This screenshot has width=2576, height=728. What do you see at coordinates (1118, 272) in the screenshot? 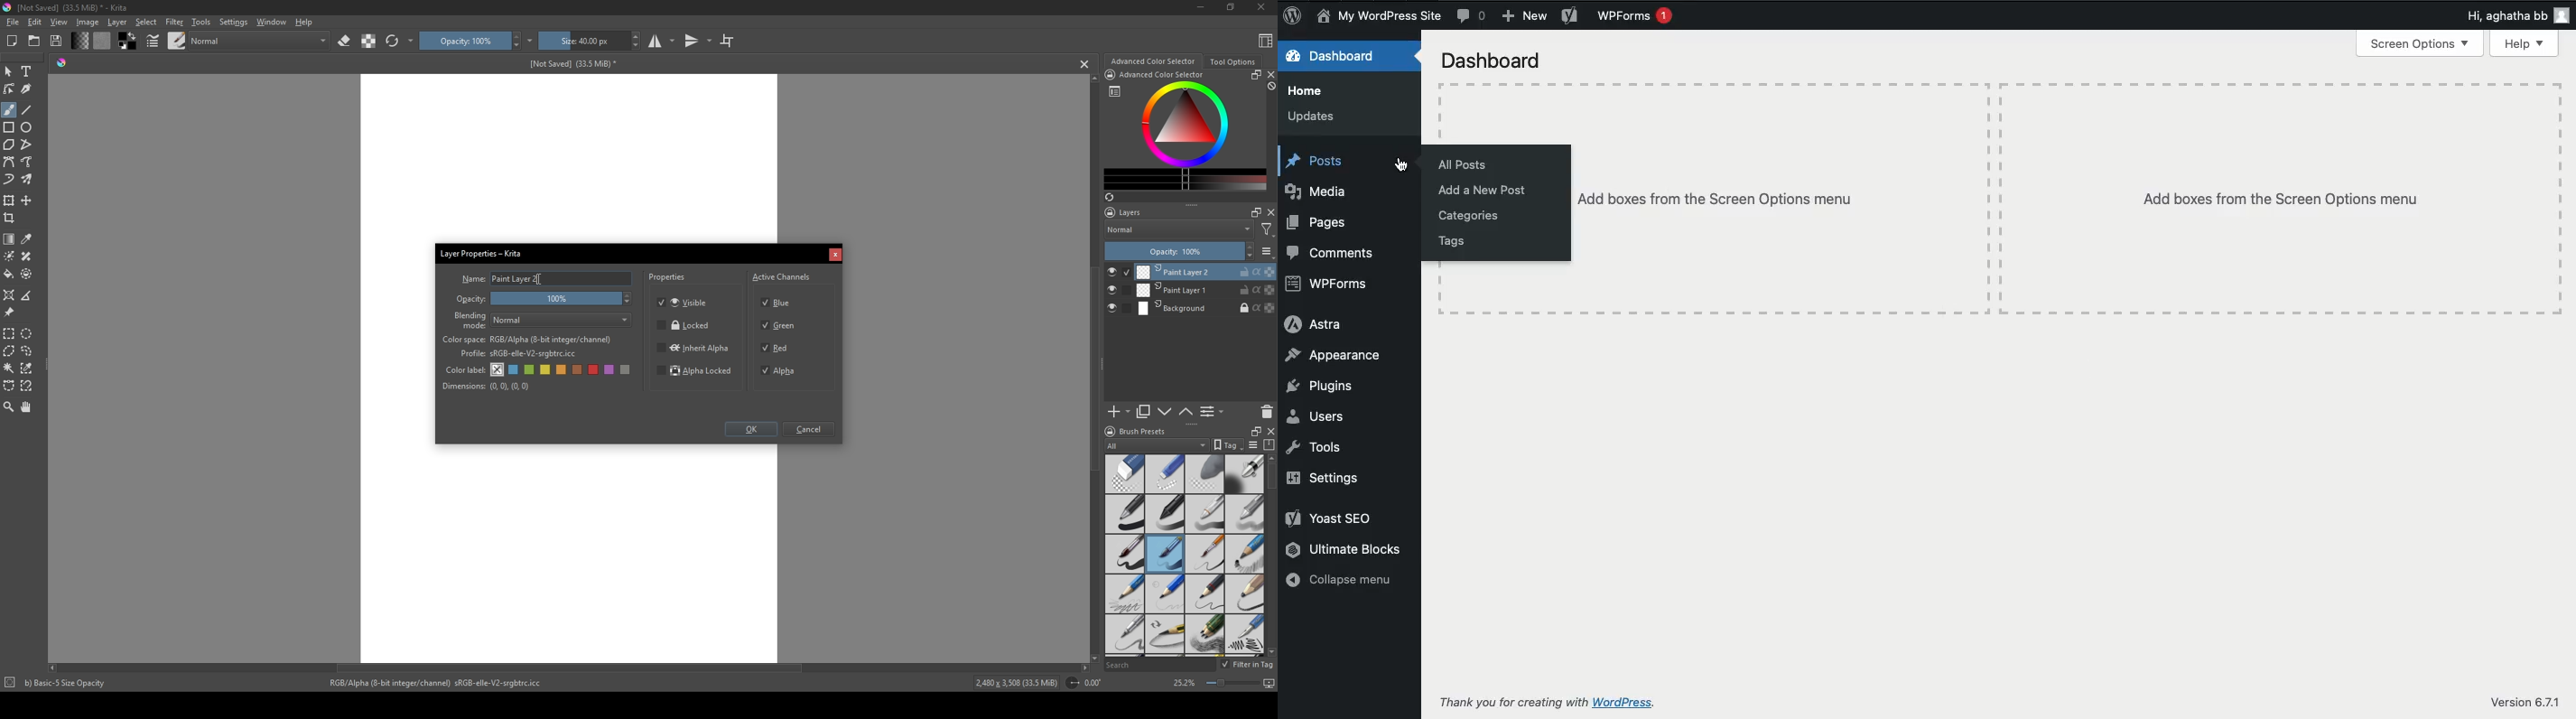
I see `check button` at bounding box center [1118, 272].